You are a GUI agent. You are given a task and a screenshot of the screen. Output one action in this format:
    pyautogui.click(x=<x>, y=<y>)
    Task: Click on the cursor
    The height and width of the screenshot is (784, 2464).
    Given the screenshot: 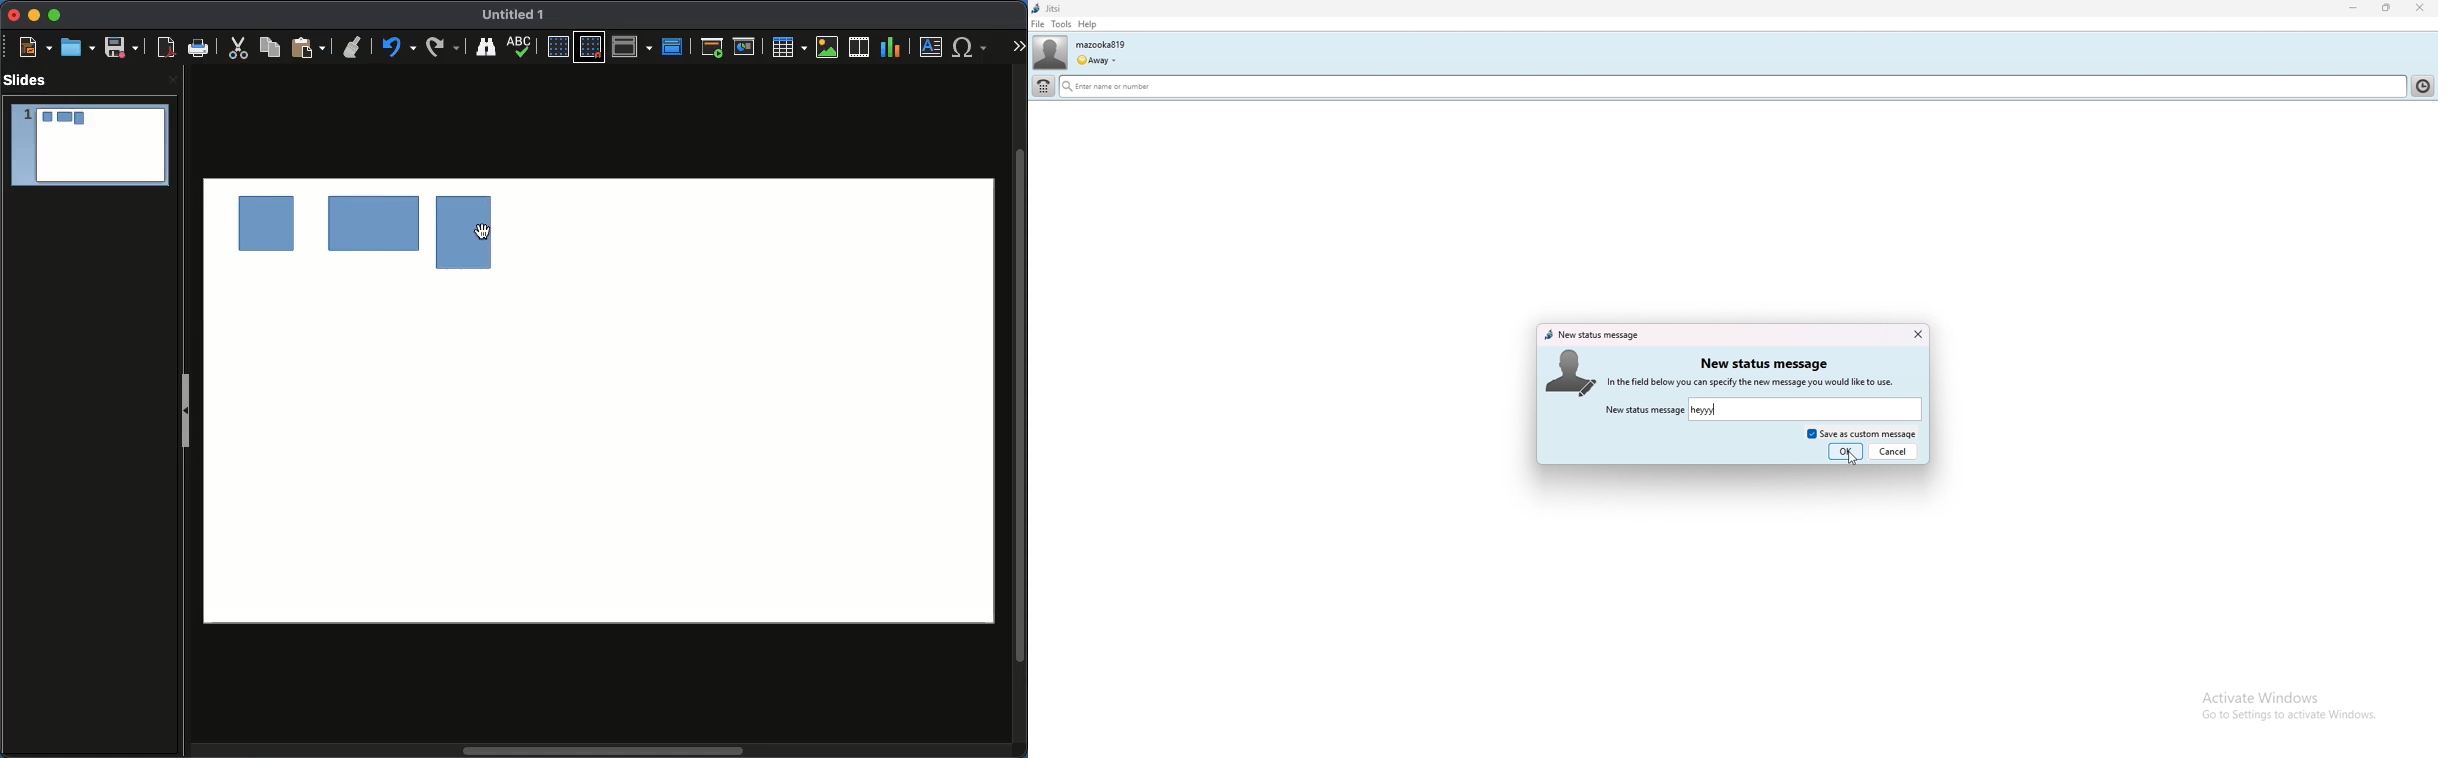 What is the action you would take?
    pyautogui.click(x=1853, y=458)
    